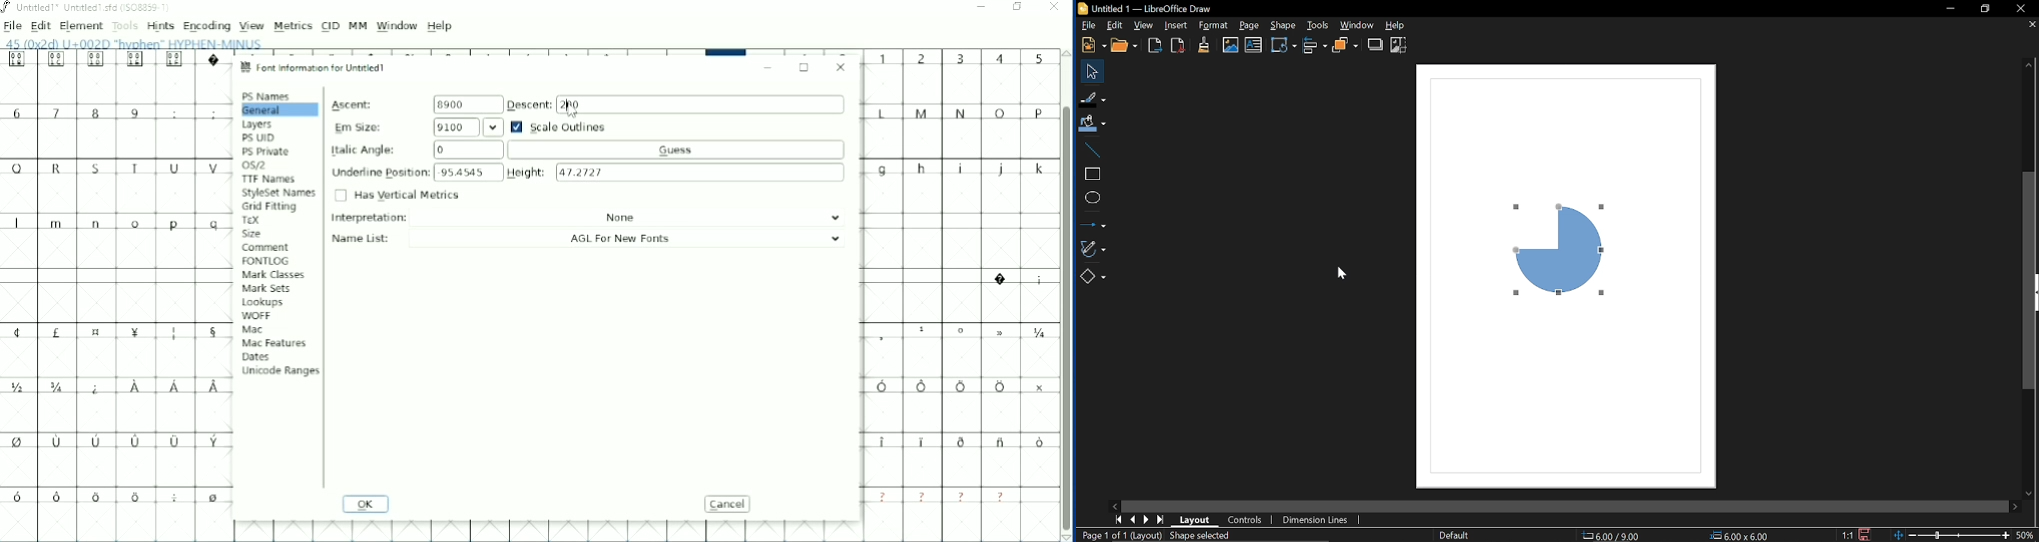 This screenshot has height=560, width=2044. What do you see at coordinates (1463, 534) in the screenshot?
I see `SLide master name` at bounding box center [1463, 534].